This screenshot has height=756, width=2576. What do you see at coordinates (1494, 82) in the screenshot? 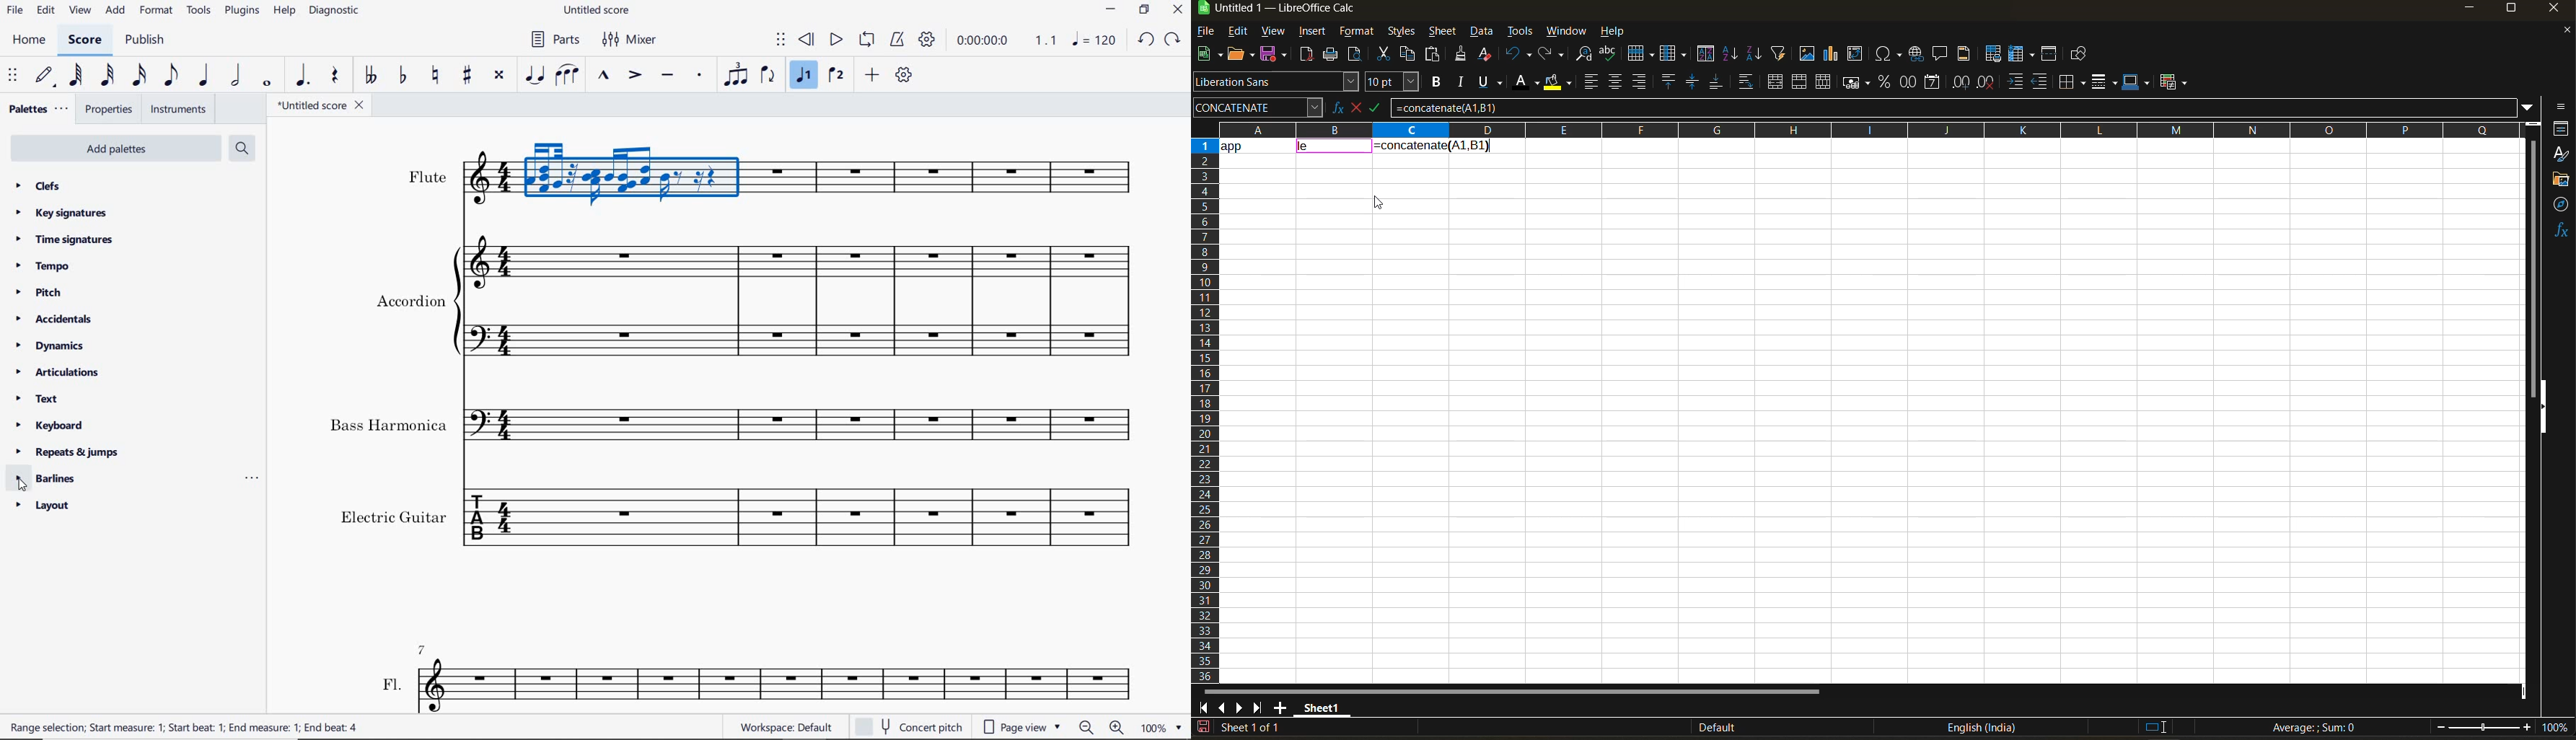
I see `underline` at bounding box center [1494, 82].